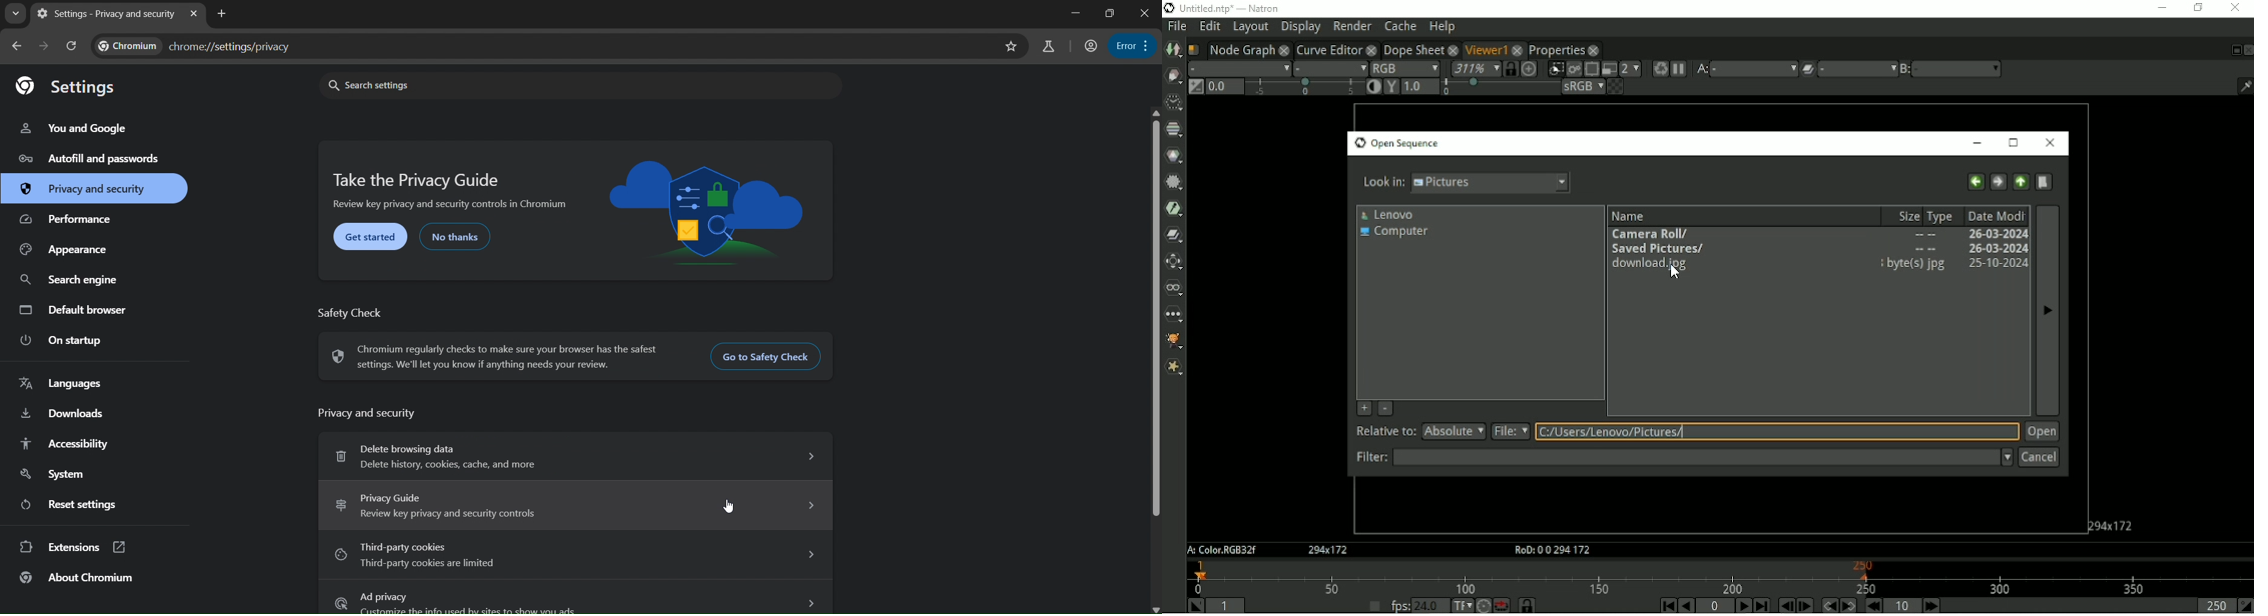  Describe the element at coordinates (573, 557) in the screenshot. I see `Third-party cookies are limited` at that location.